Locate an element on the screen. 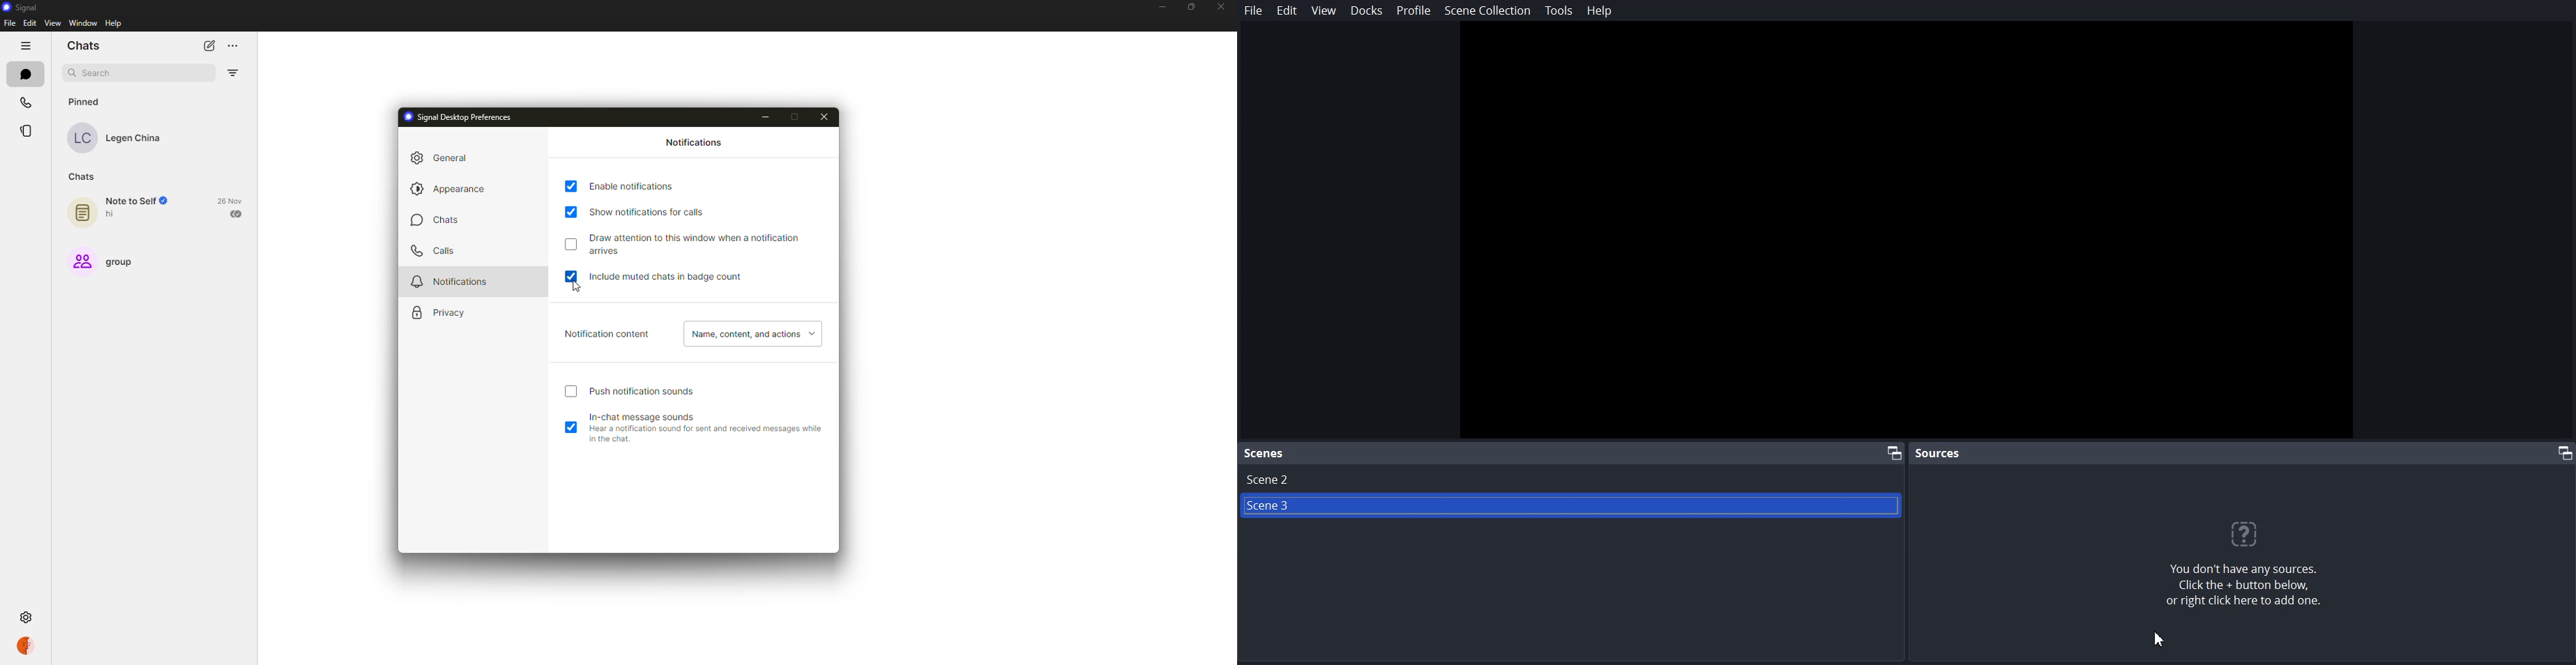  View is located at coordinates (1322, 10).